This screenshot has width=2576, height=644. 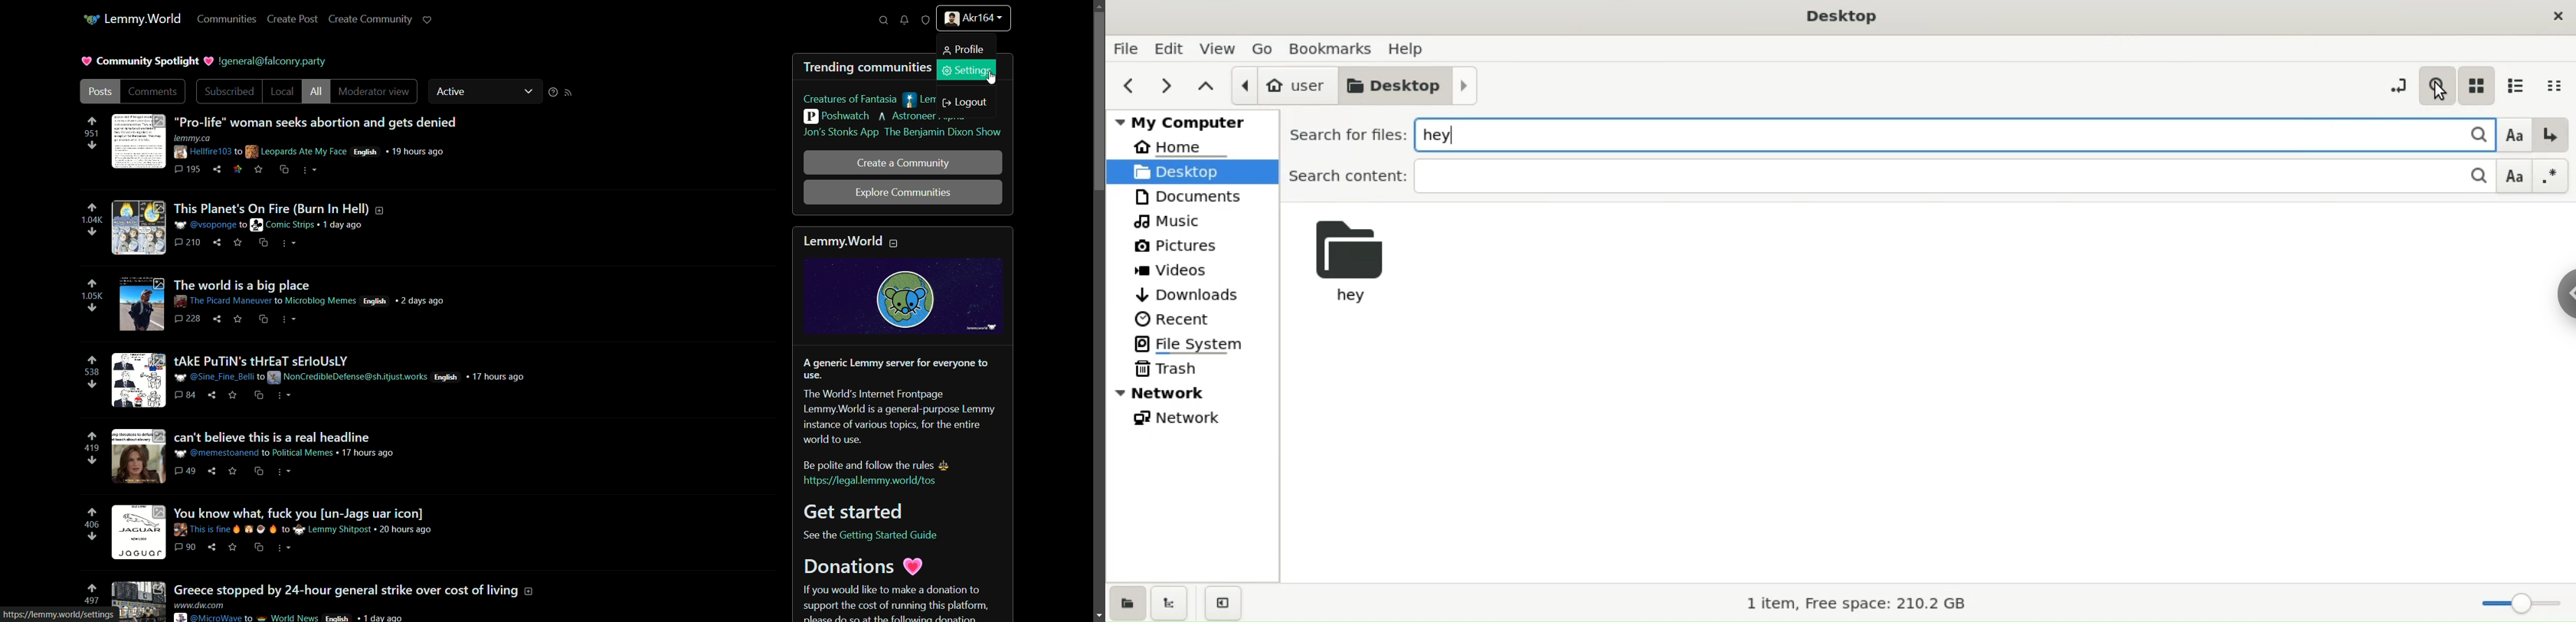 What do you see at coordinates (962, 50) in the screenshot?
I see `profile` at bounding box center [962, 50].